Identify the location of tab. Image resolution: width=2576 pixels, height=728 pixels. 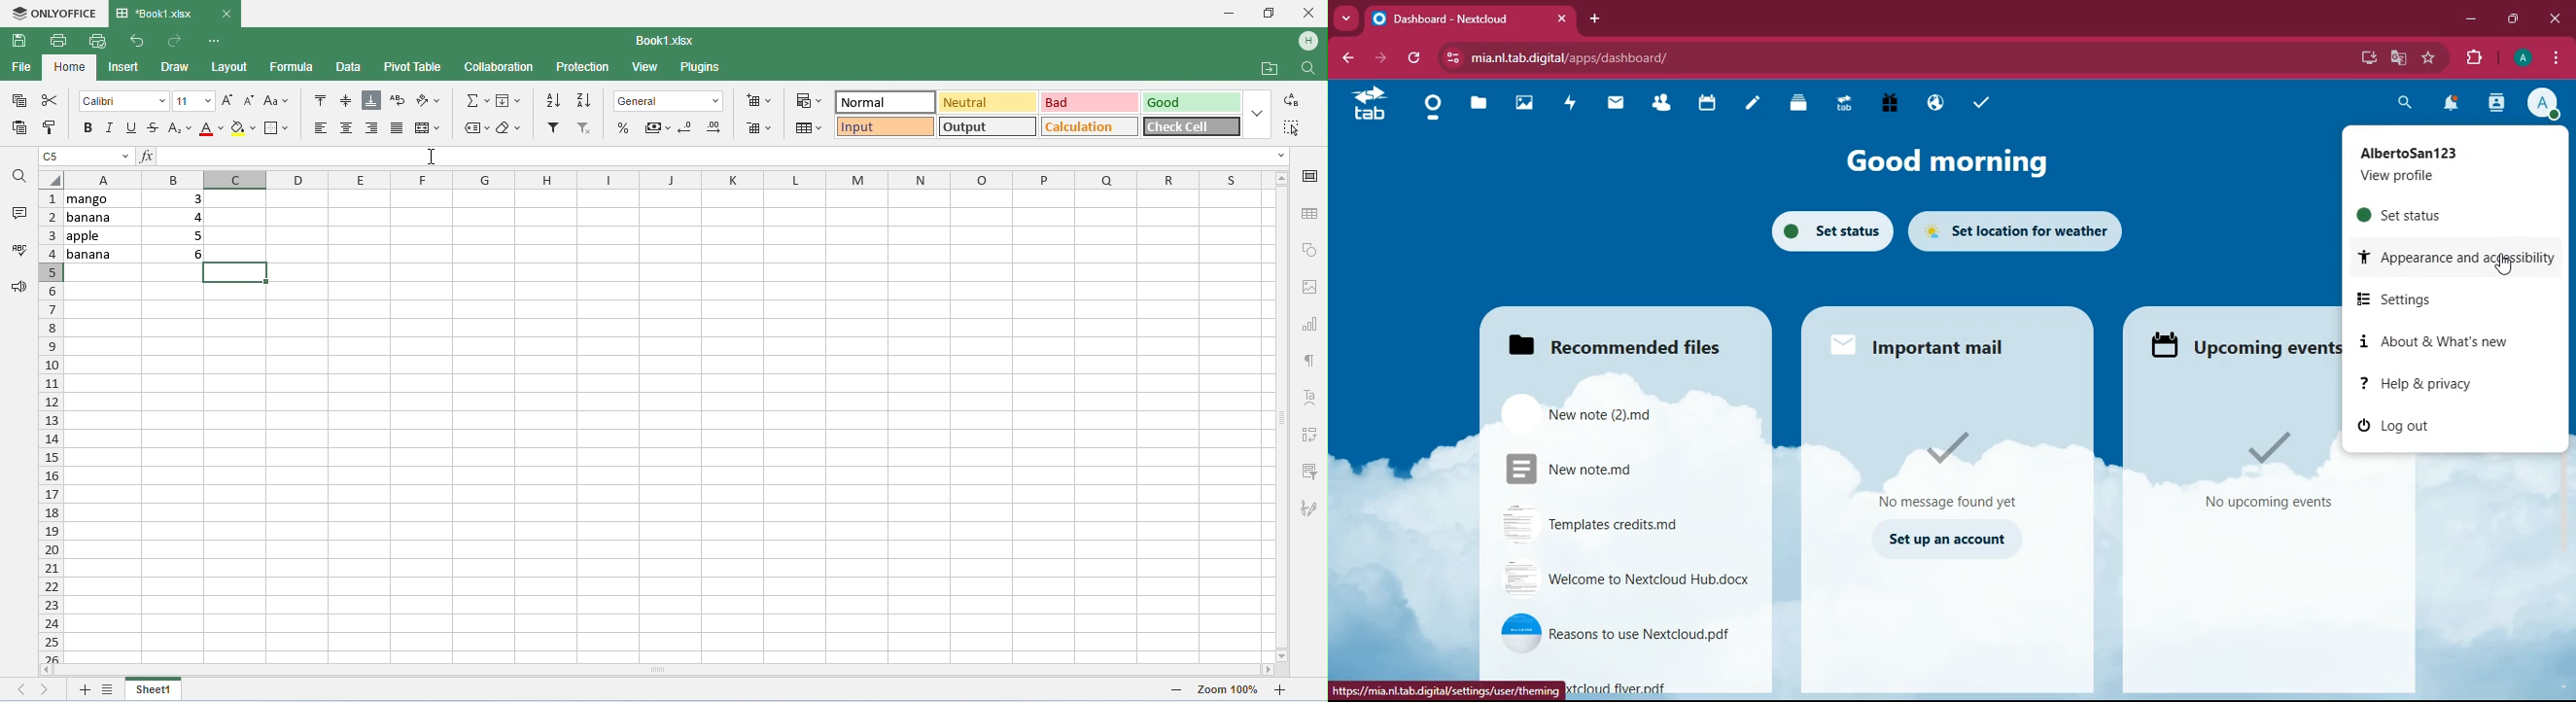
(1470, 18).